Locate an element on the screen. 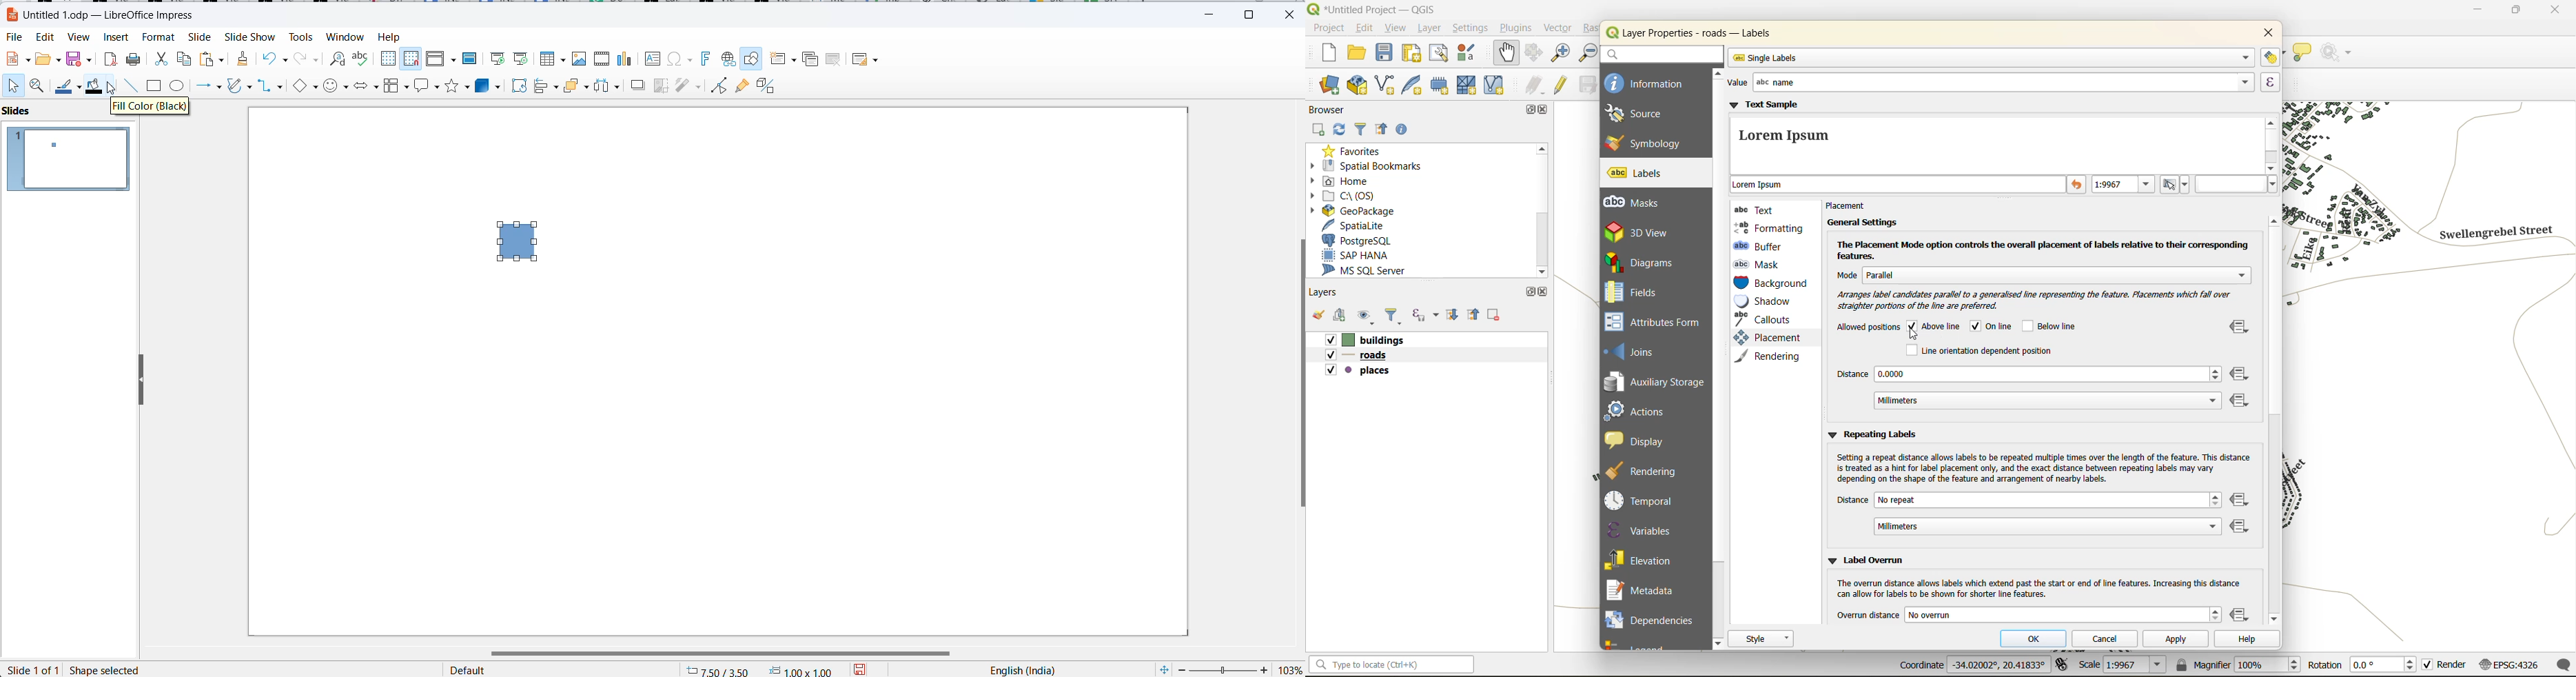 This screenshot has height=700, width=2576. line is located at coordinates (132, 87).